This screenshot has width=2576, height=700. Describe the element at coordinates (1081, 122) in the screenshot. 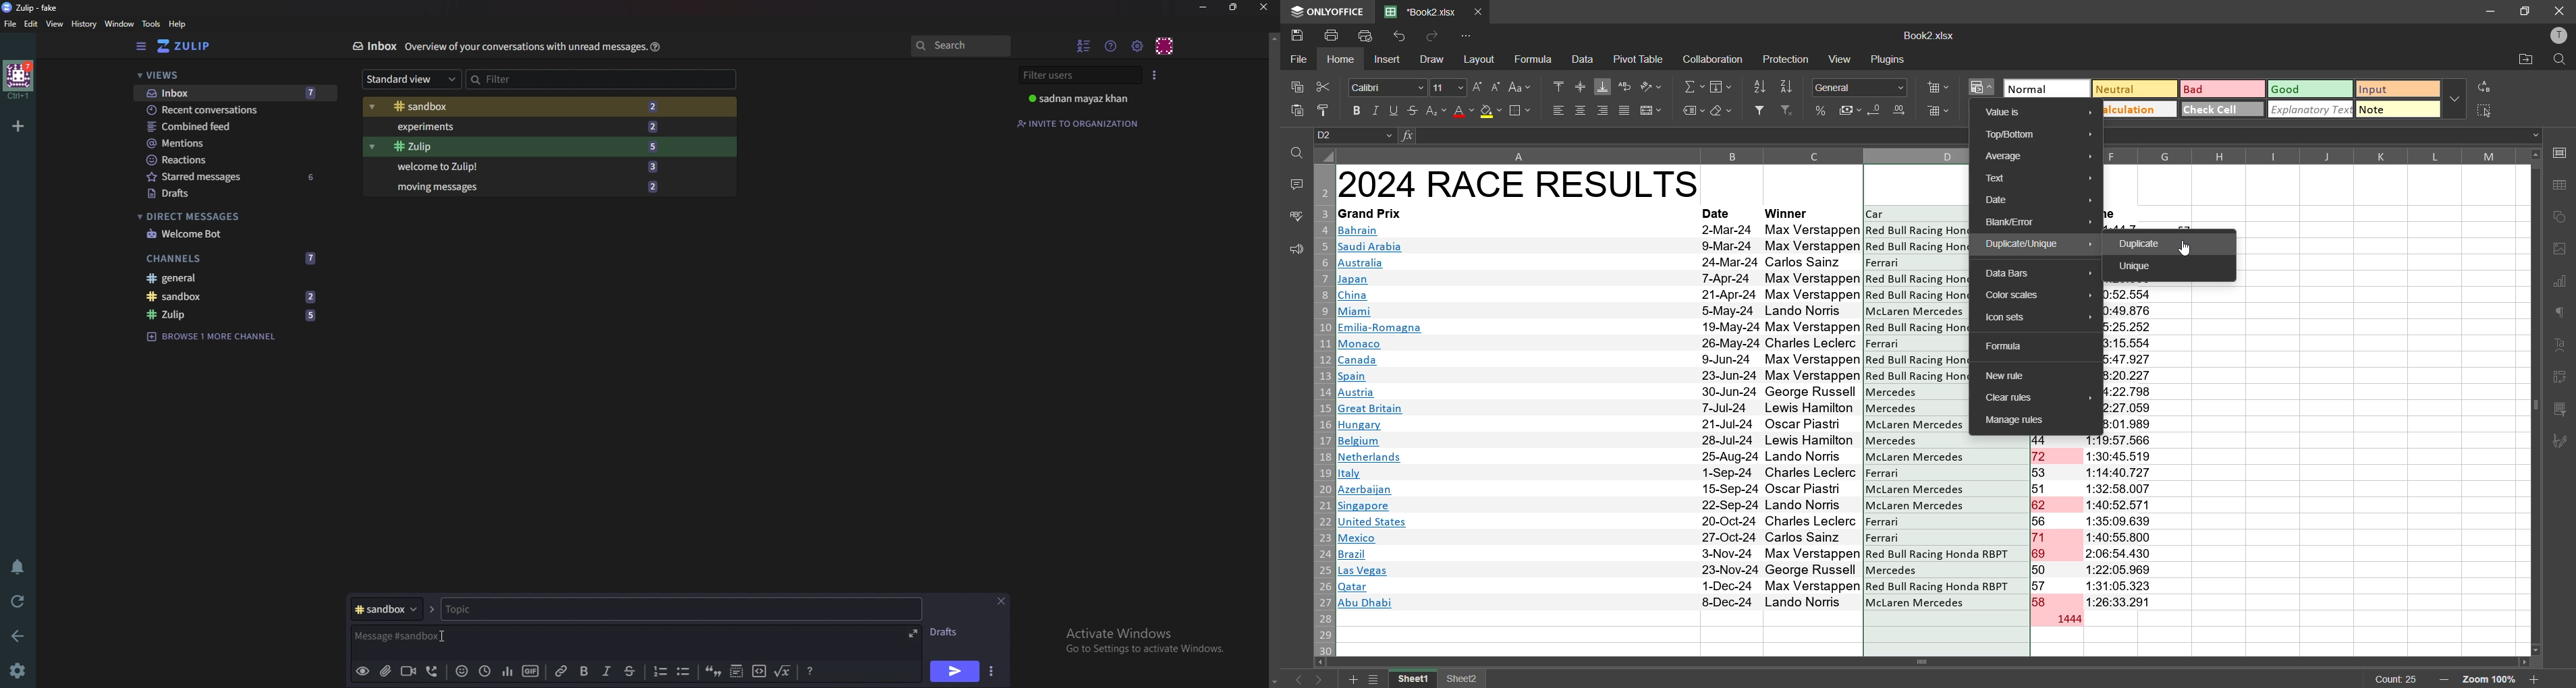

I see `Invite to organization` at that location.